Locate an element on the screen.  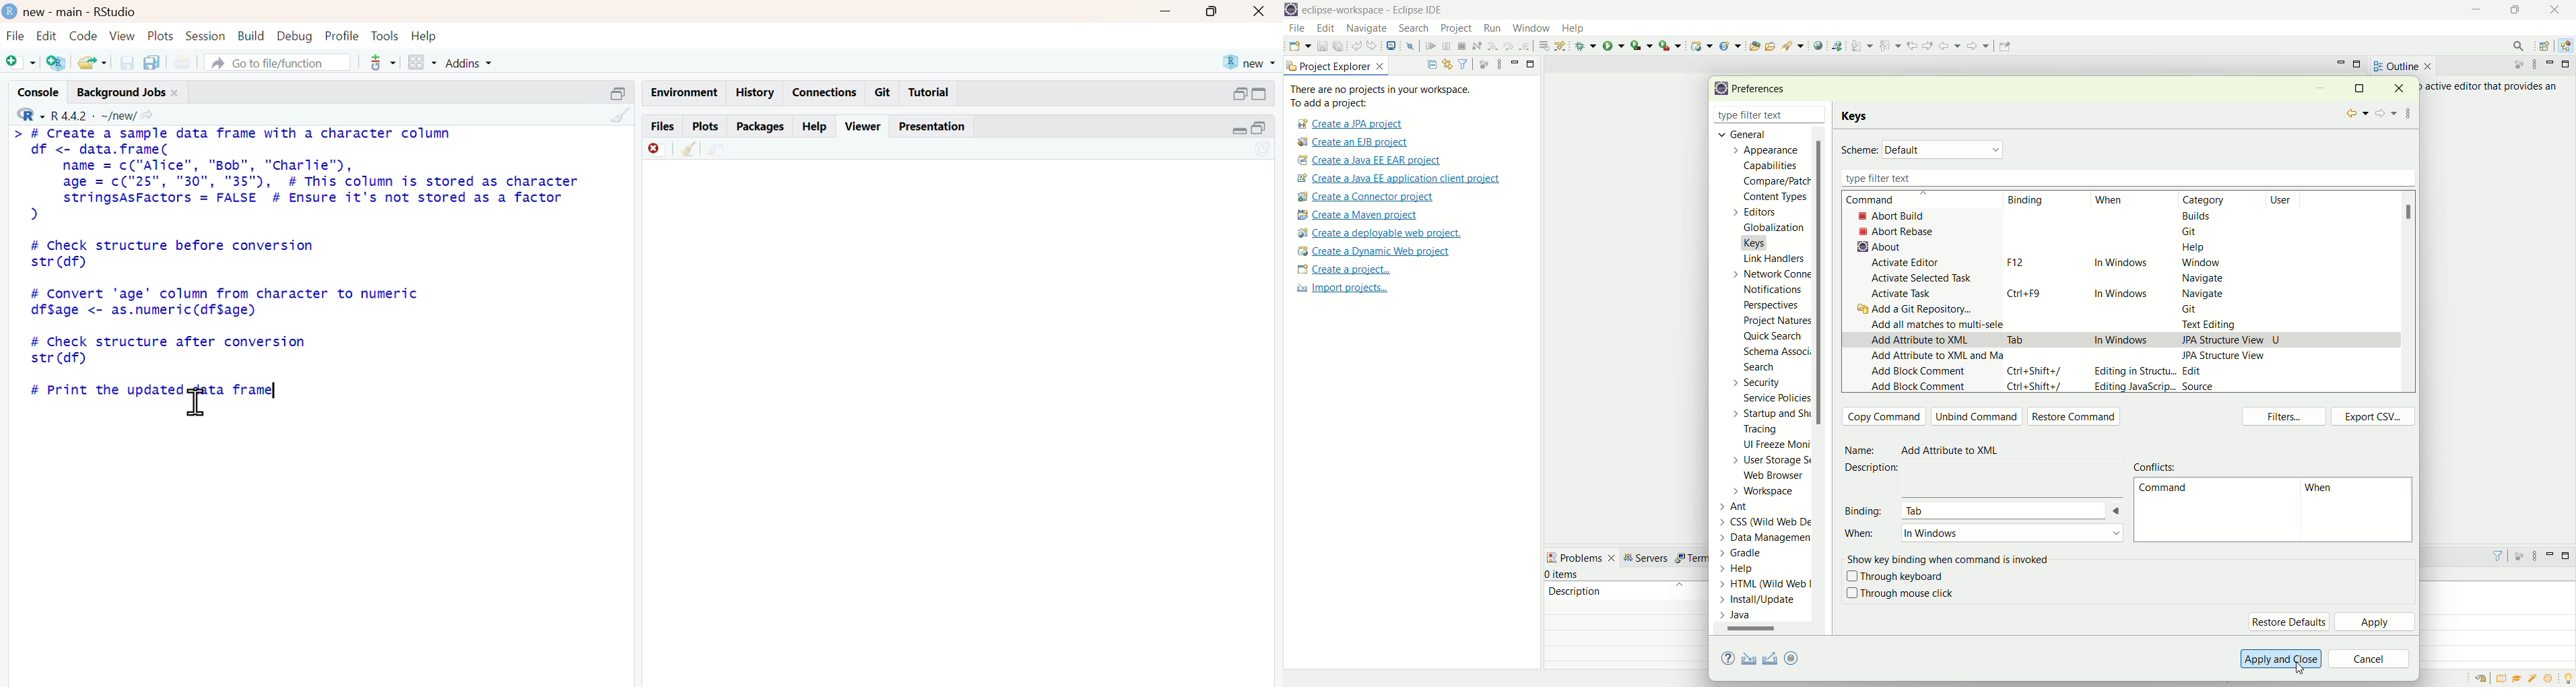
open in separate window is located at coordinates (1239, 94).